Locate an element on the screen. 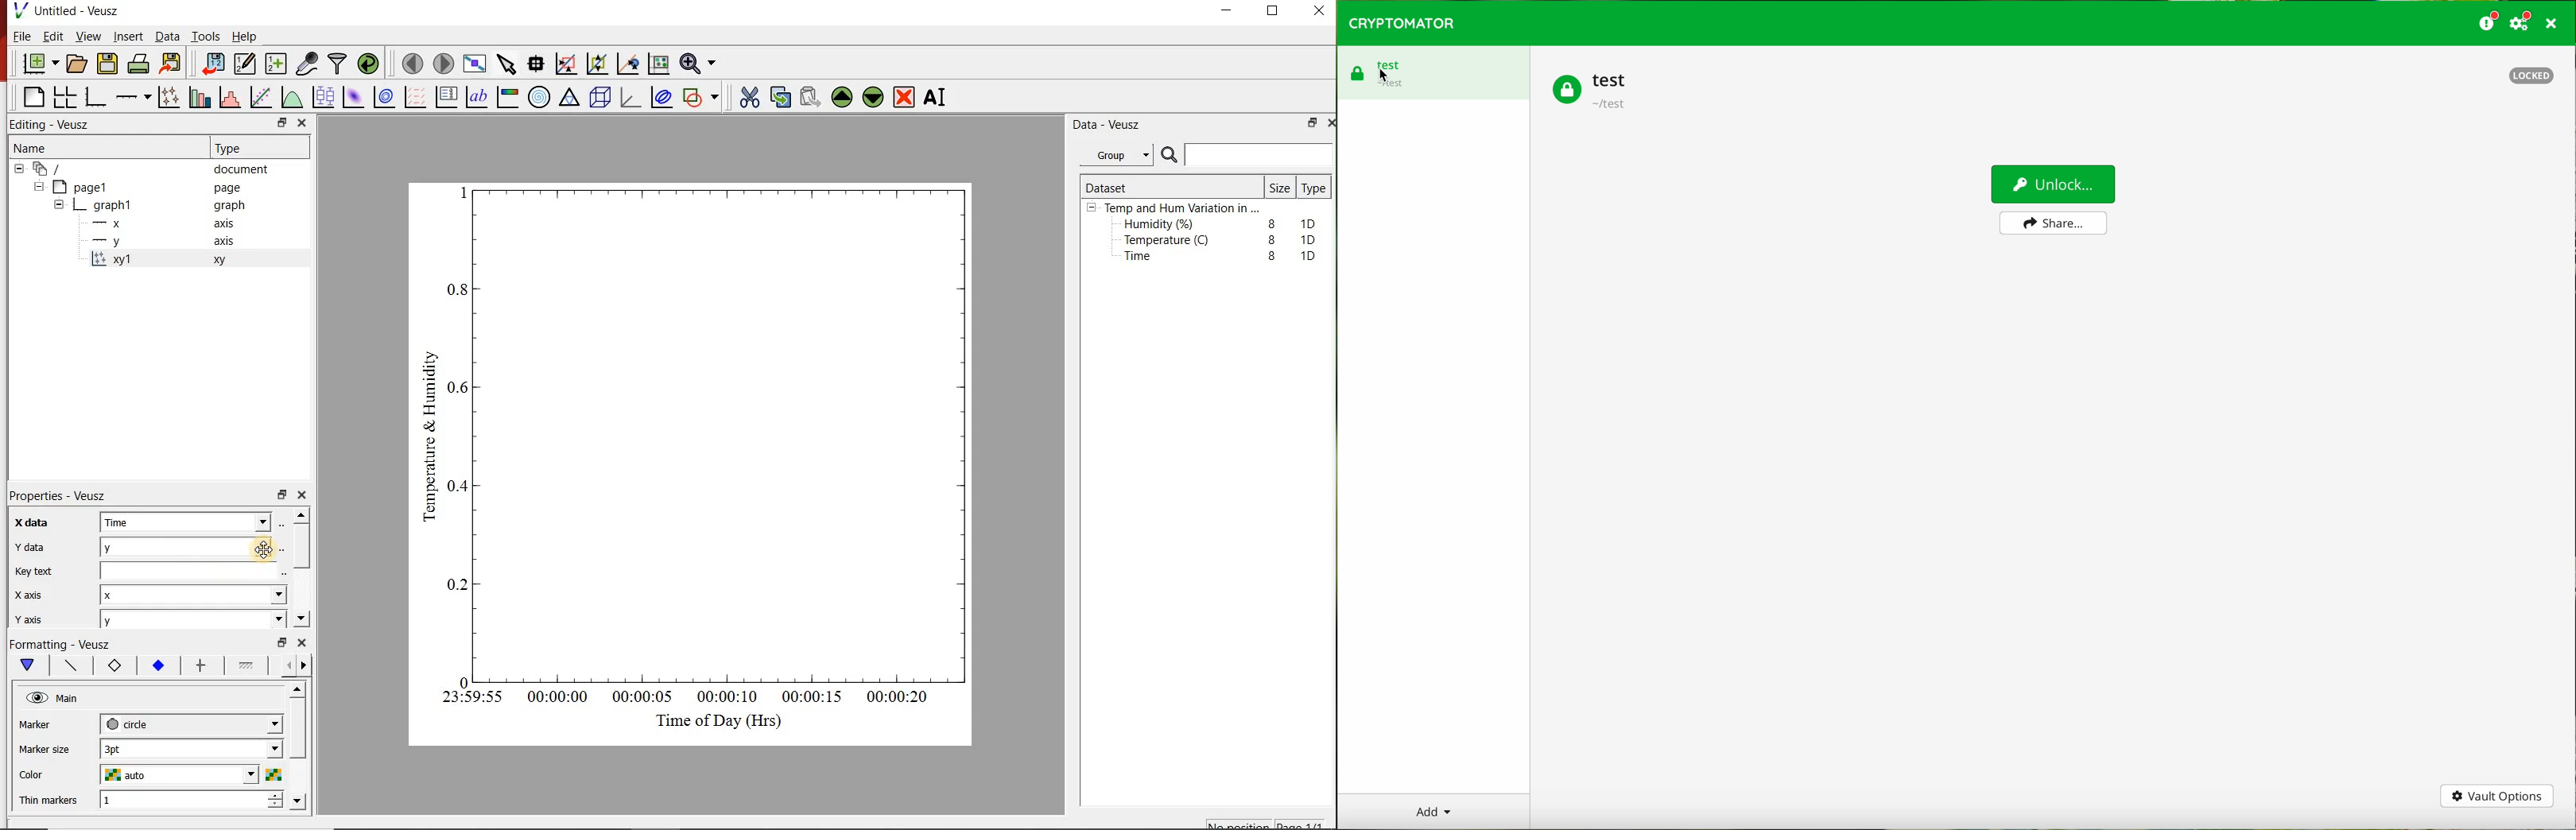 This screenshot has height=840, width=2576. Rename the selected widget is located at coordinates (938, 97).